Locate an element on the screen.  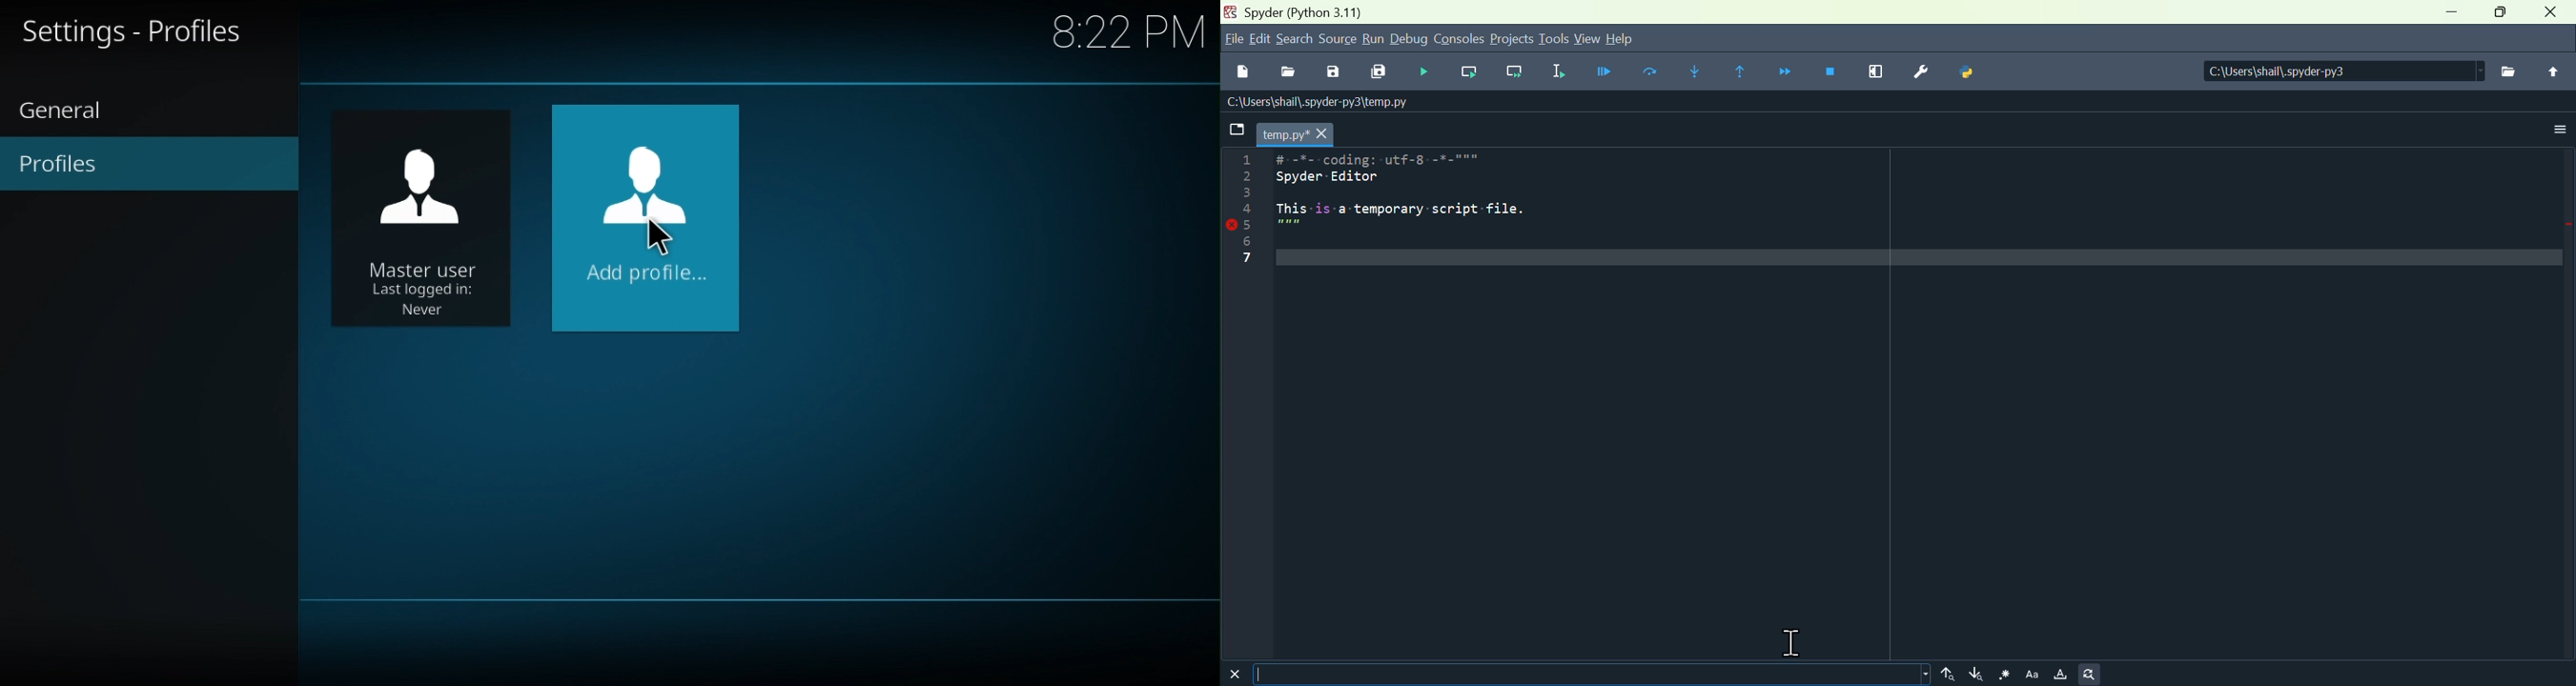
Tools is located at coordinates (1554, 40).